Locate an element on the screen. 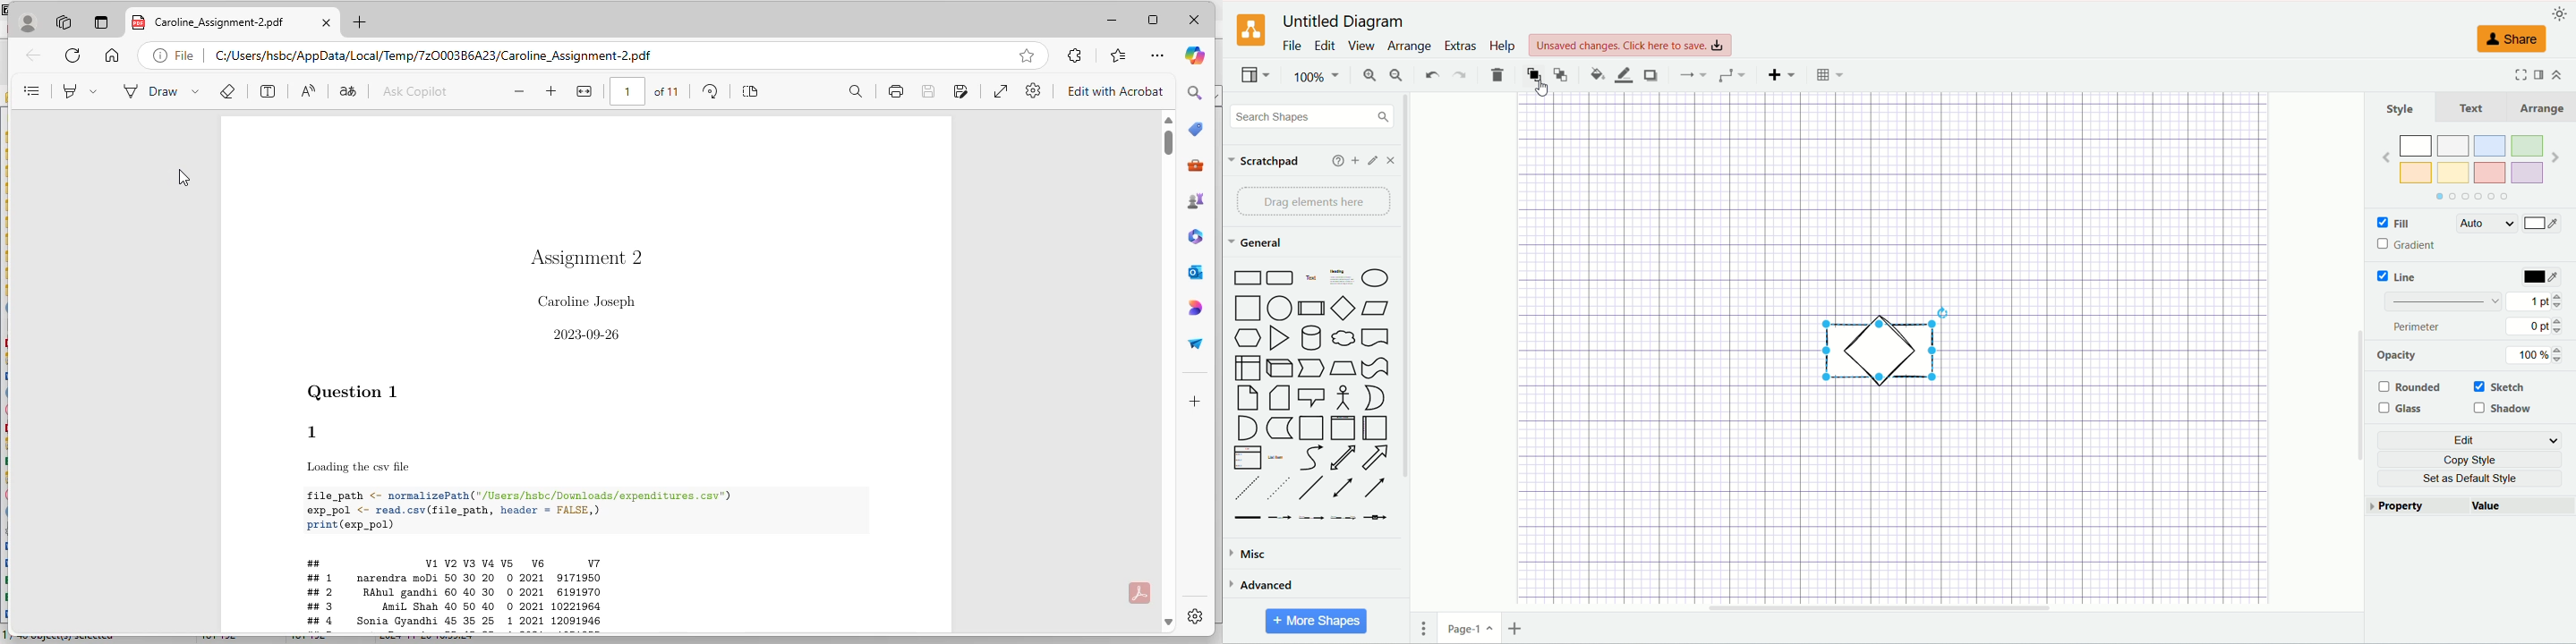 The width and height of the screenshot is (2576, 644). maximize is located at coordinates (1154, 20).